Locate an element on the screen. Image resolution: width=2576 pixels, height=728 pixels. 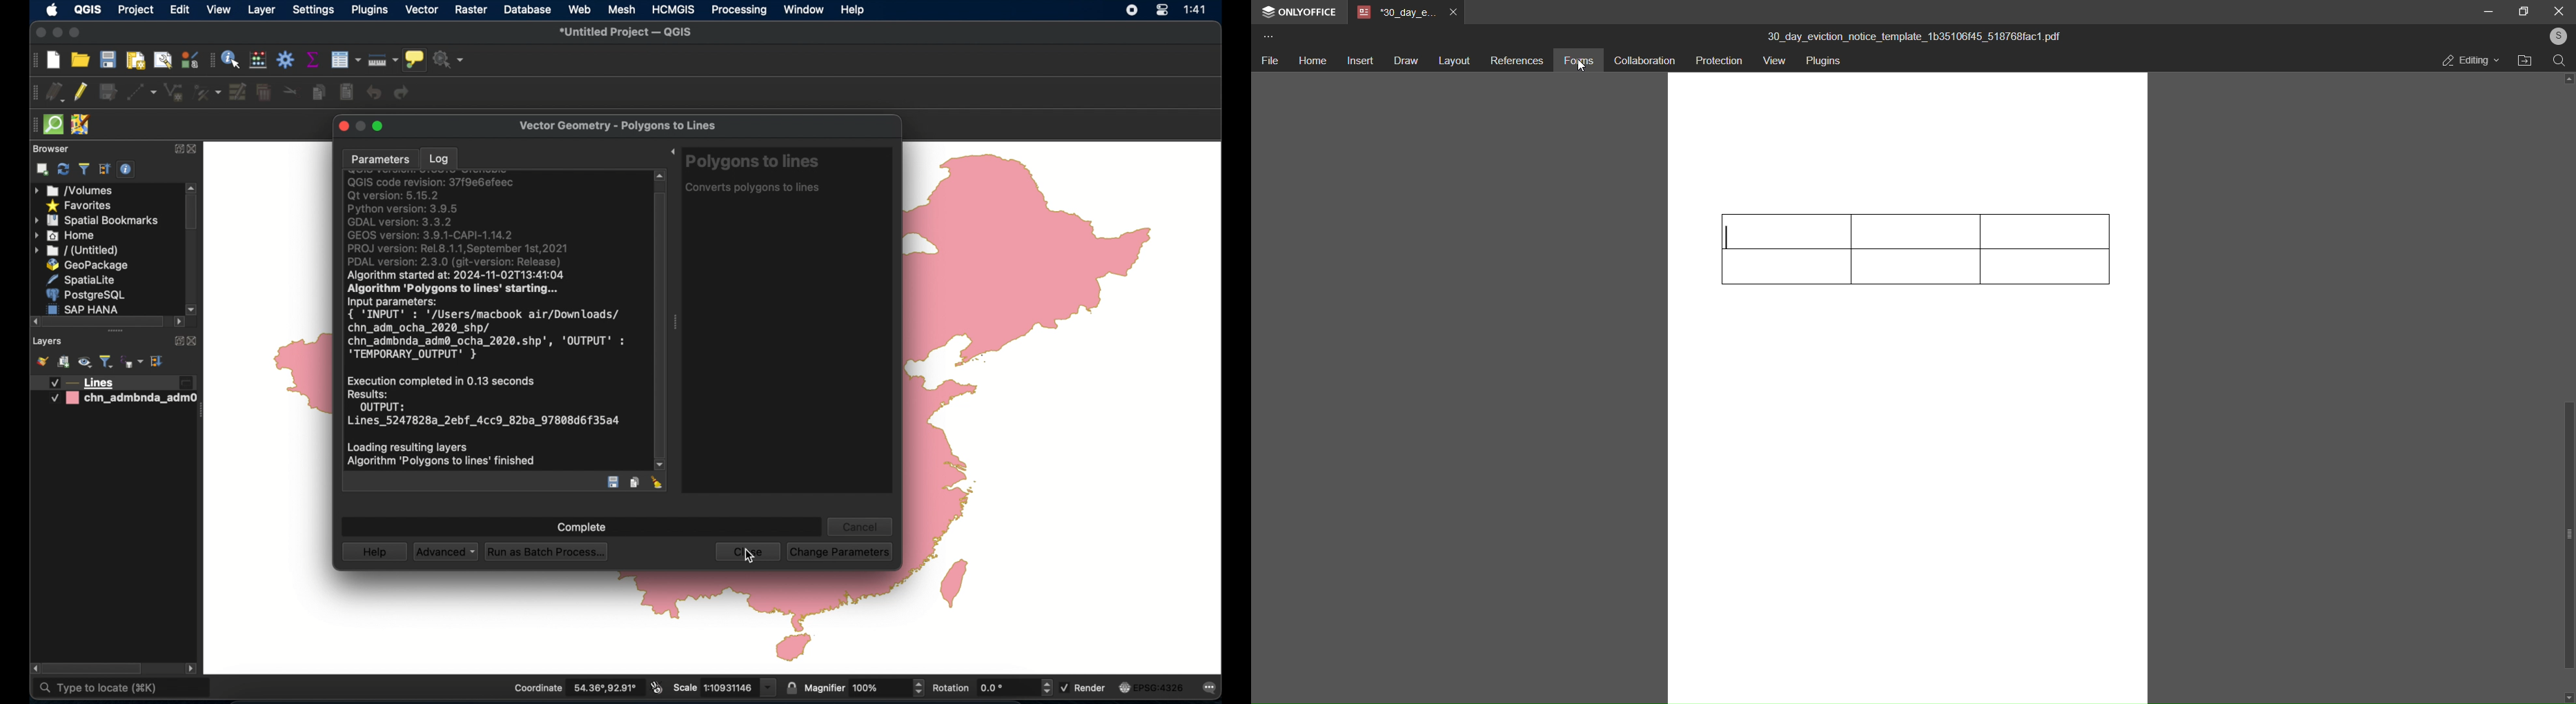
browser is located at coordinates (51, 149).